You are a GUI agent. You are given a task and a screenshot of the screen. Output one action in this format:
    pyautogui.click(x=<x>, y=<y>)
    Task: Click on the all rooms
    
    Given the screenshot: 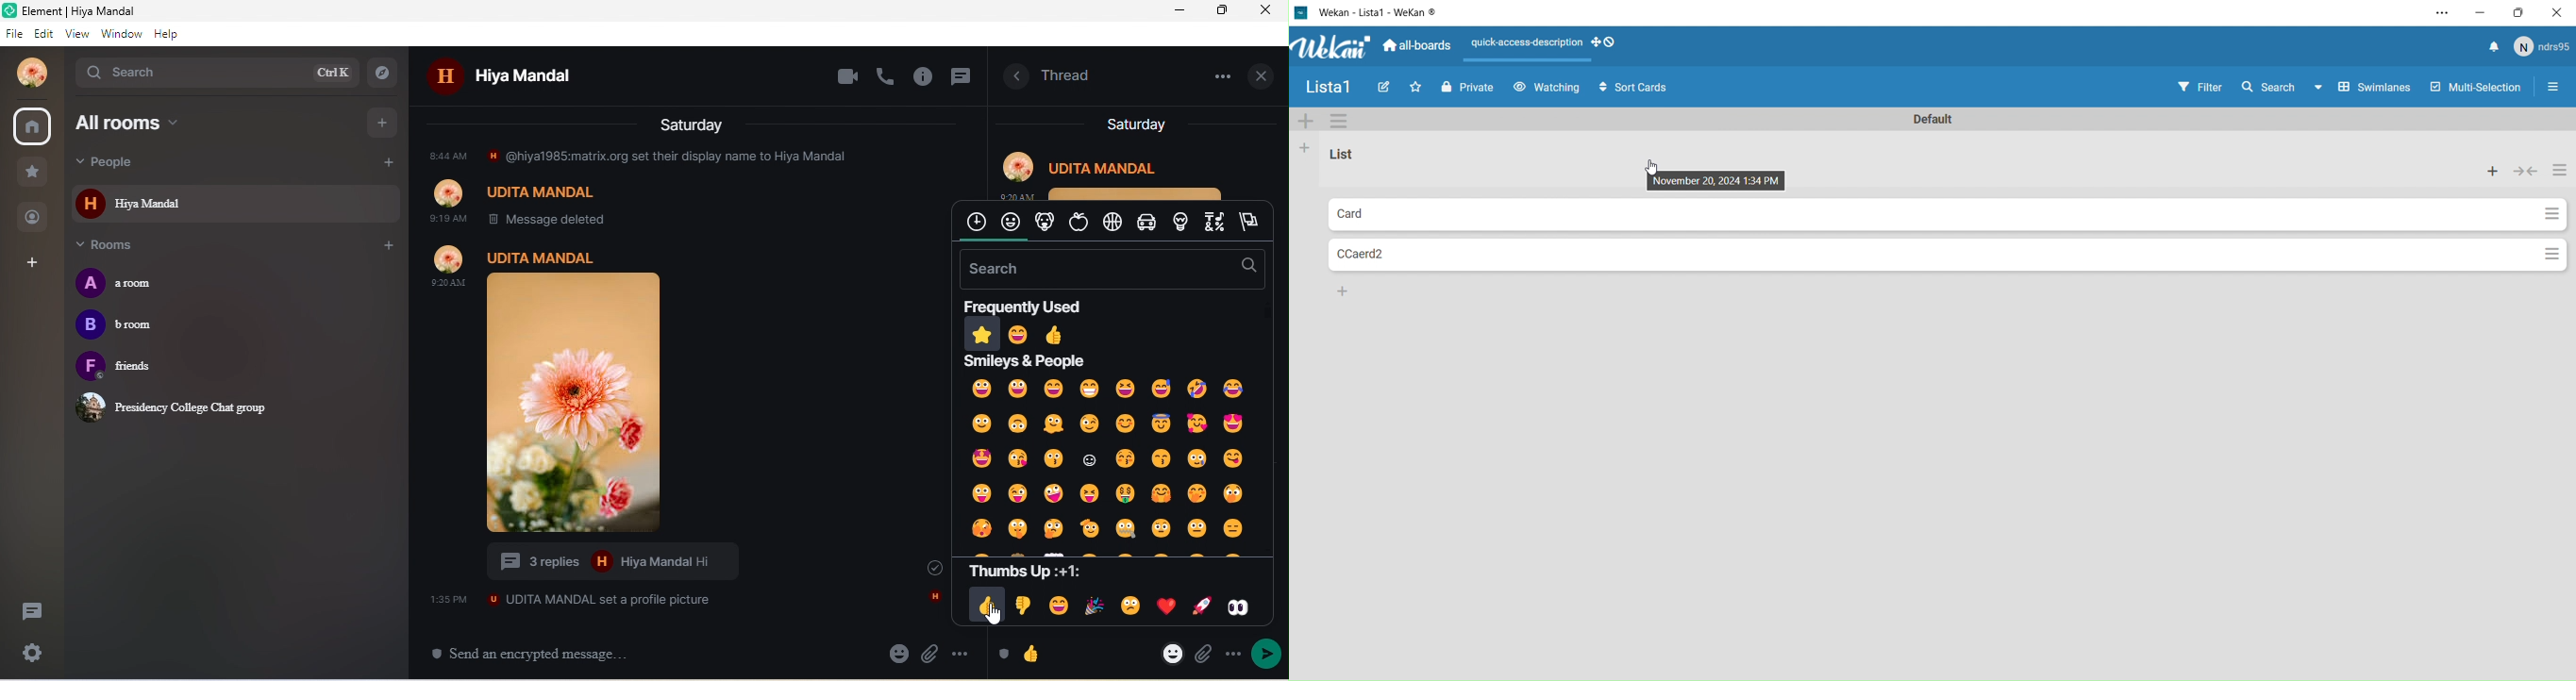 What is the action you would take?
    pyautogui.click(x=34, y=127)
    